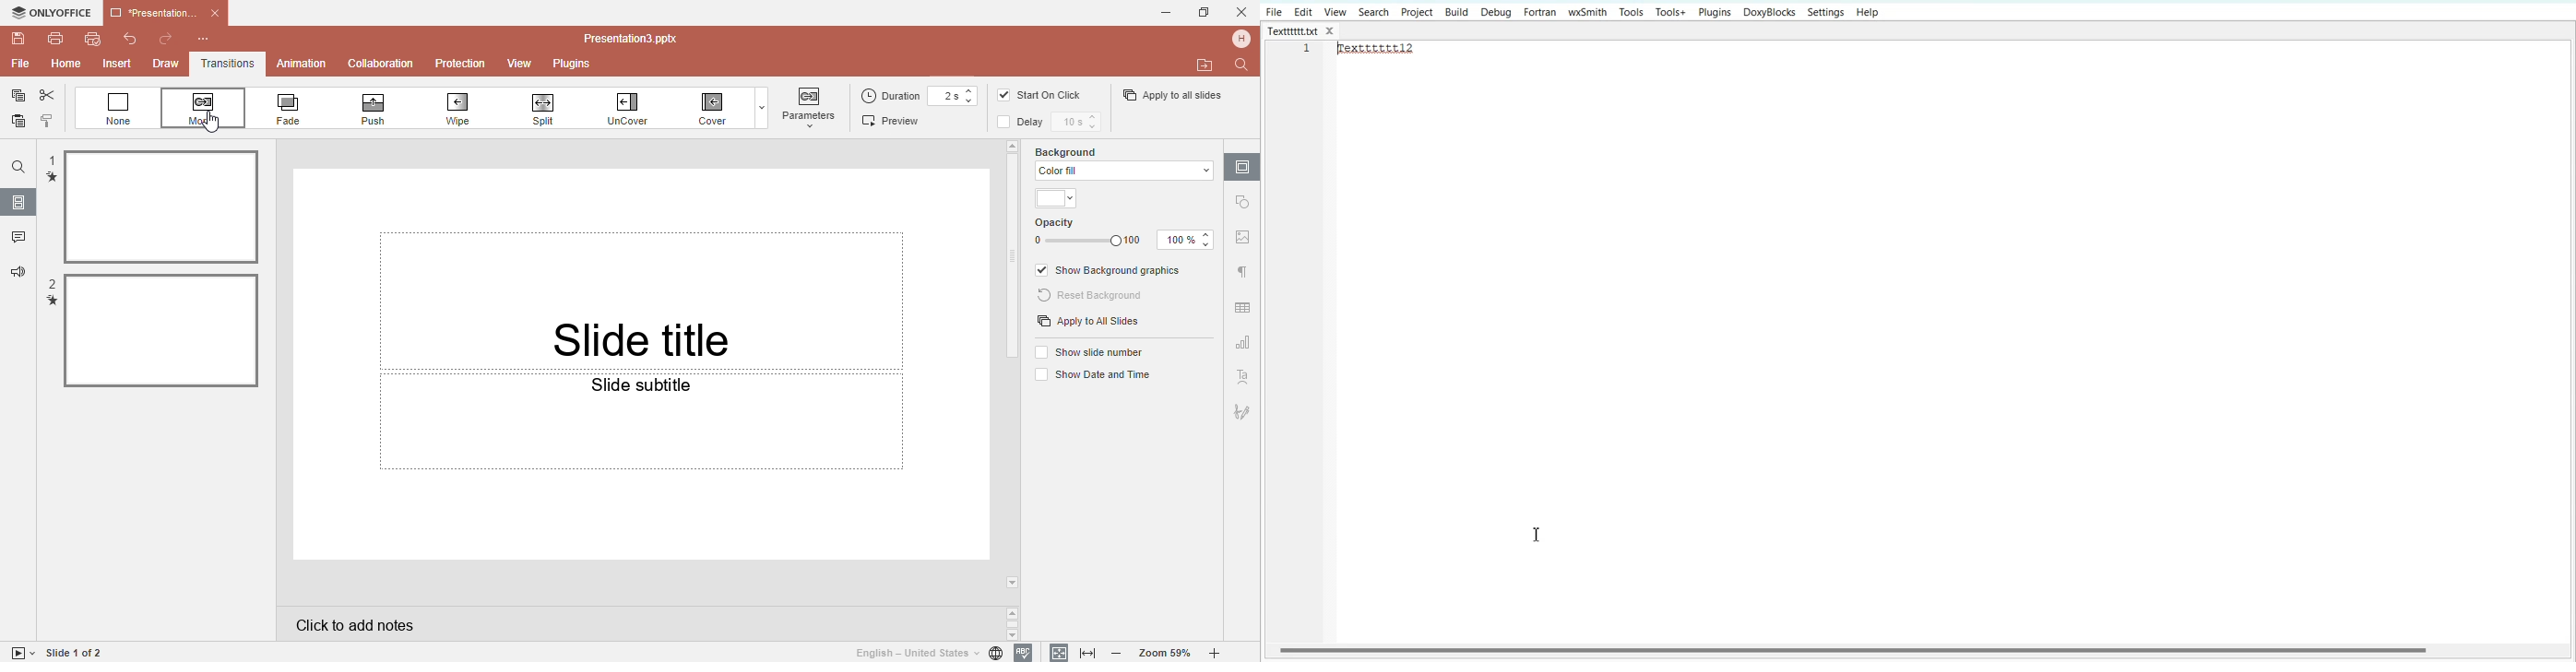 Image resolution: width=2576 pixels, height=672 pixels. Describe the element at coordinates (52, 177) in the screenshot. I see `transition mark` at that location.